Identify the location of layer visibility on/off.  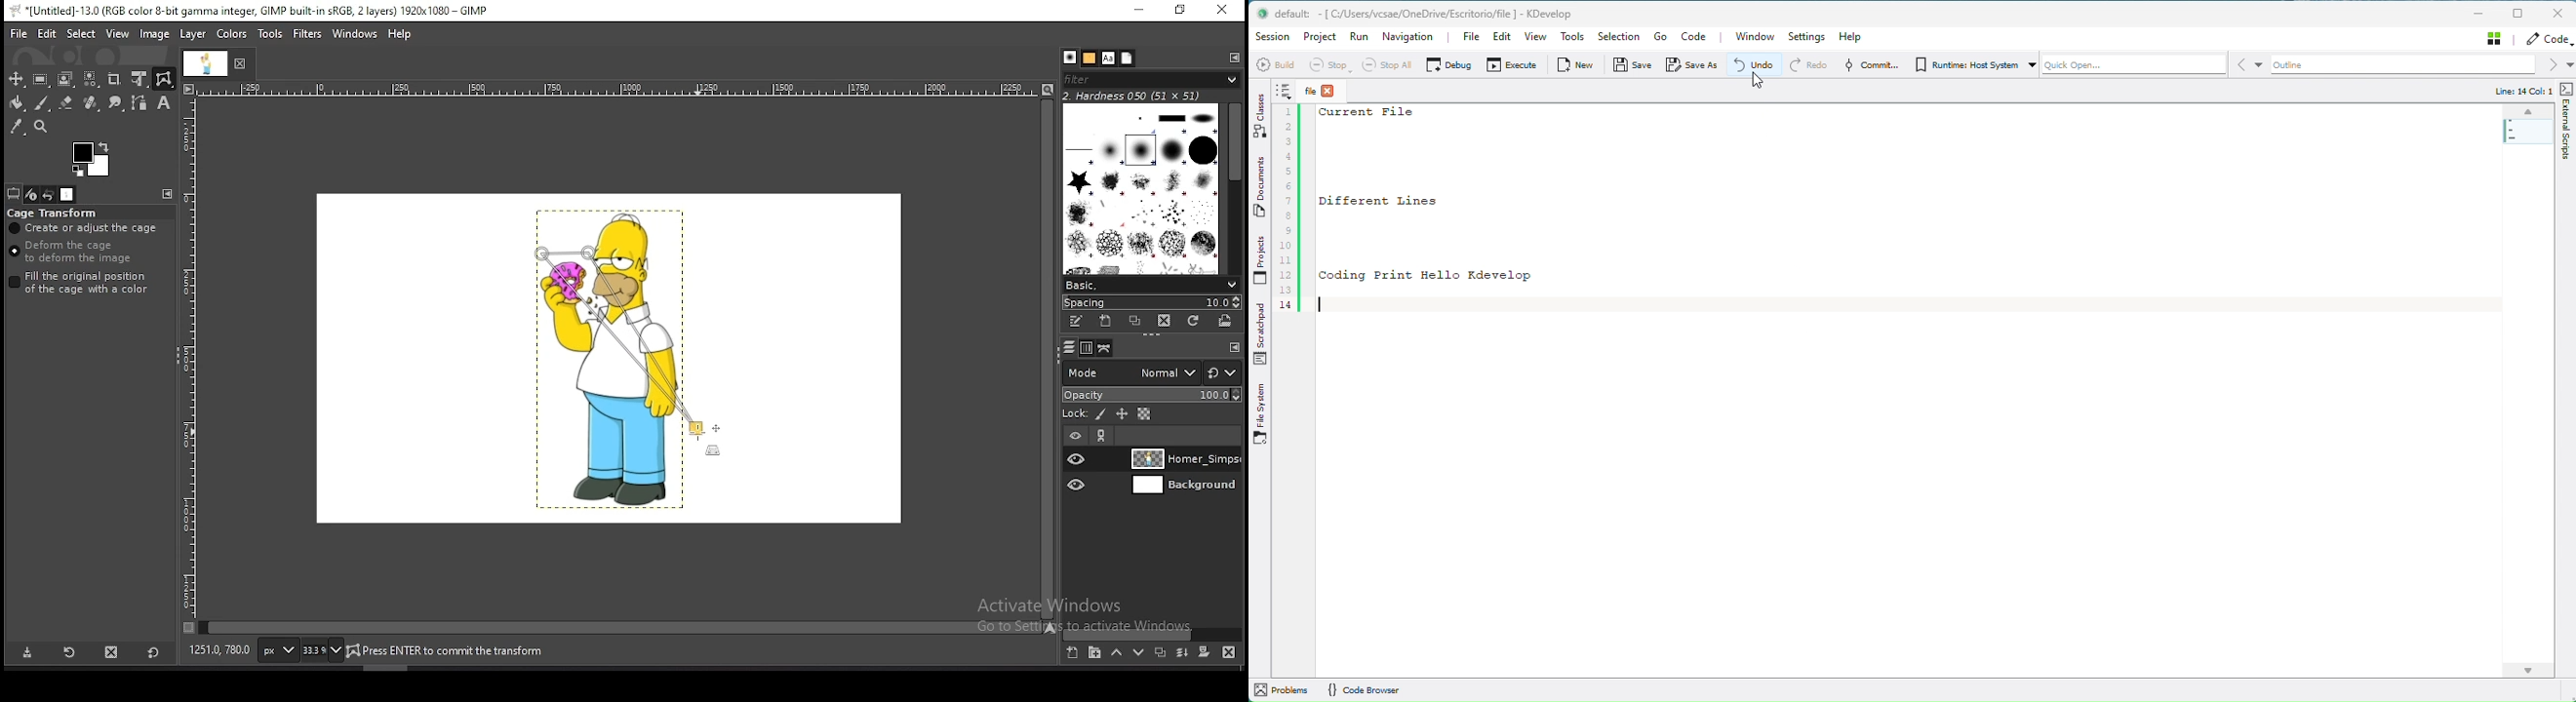
(1078, 485).